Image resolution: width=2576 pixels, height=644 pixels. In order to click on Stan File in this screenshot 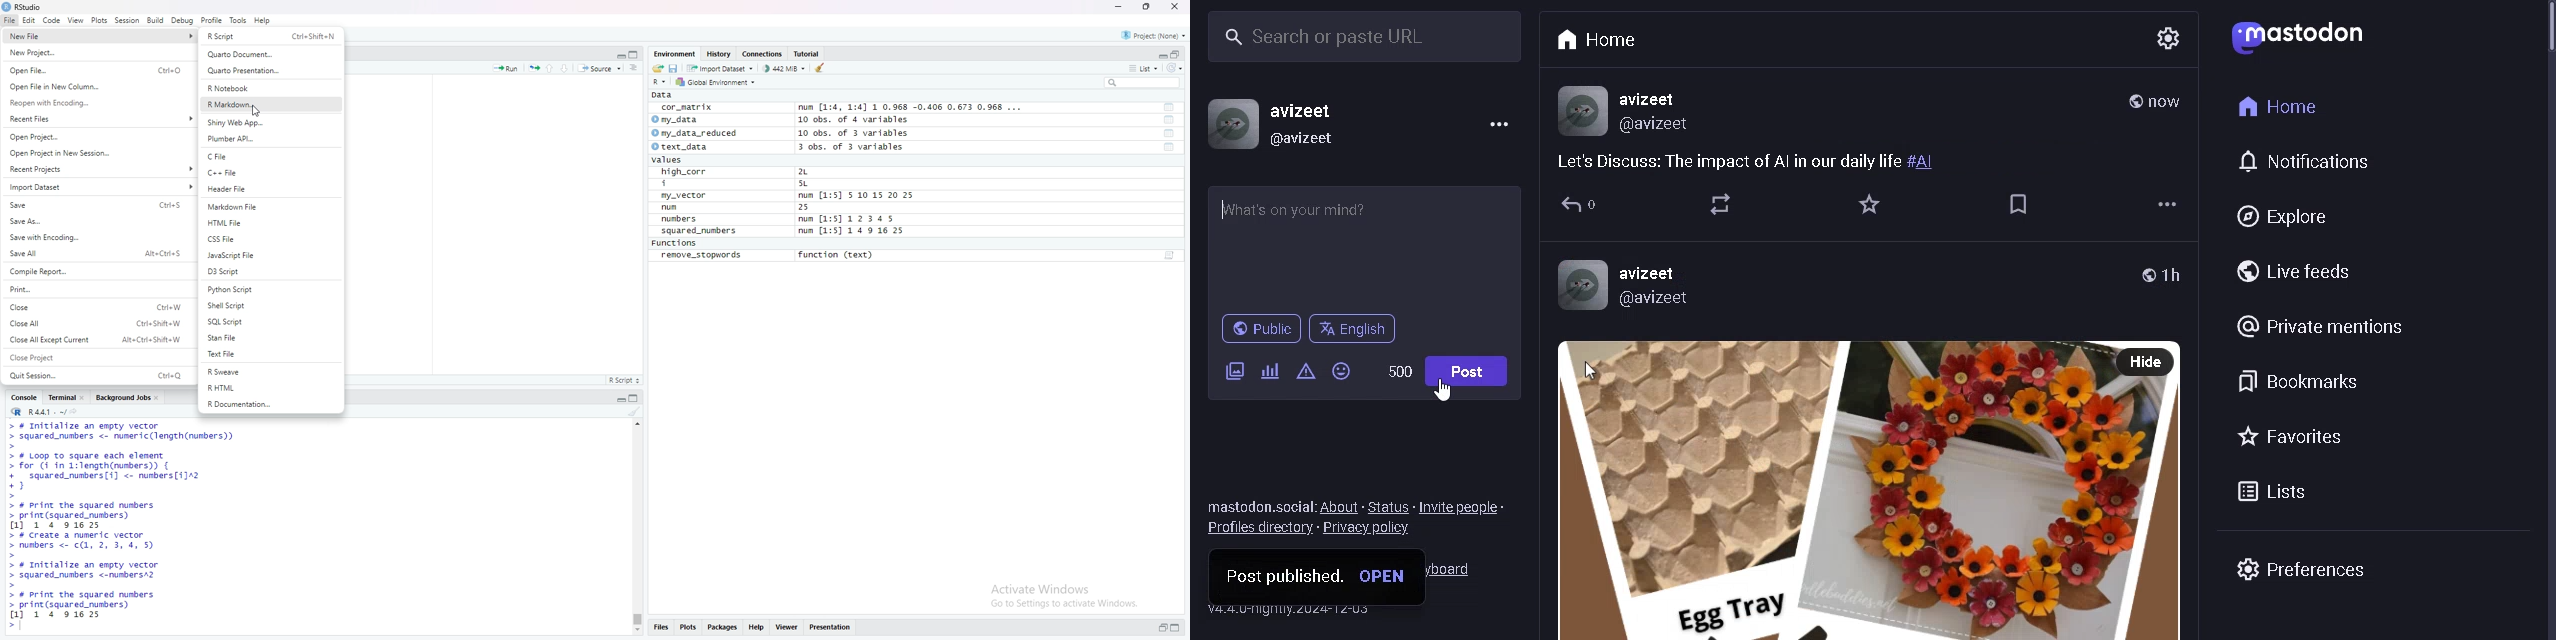, I will do `click(270, 339)`.